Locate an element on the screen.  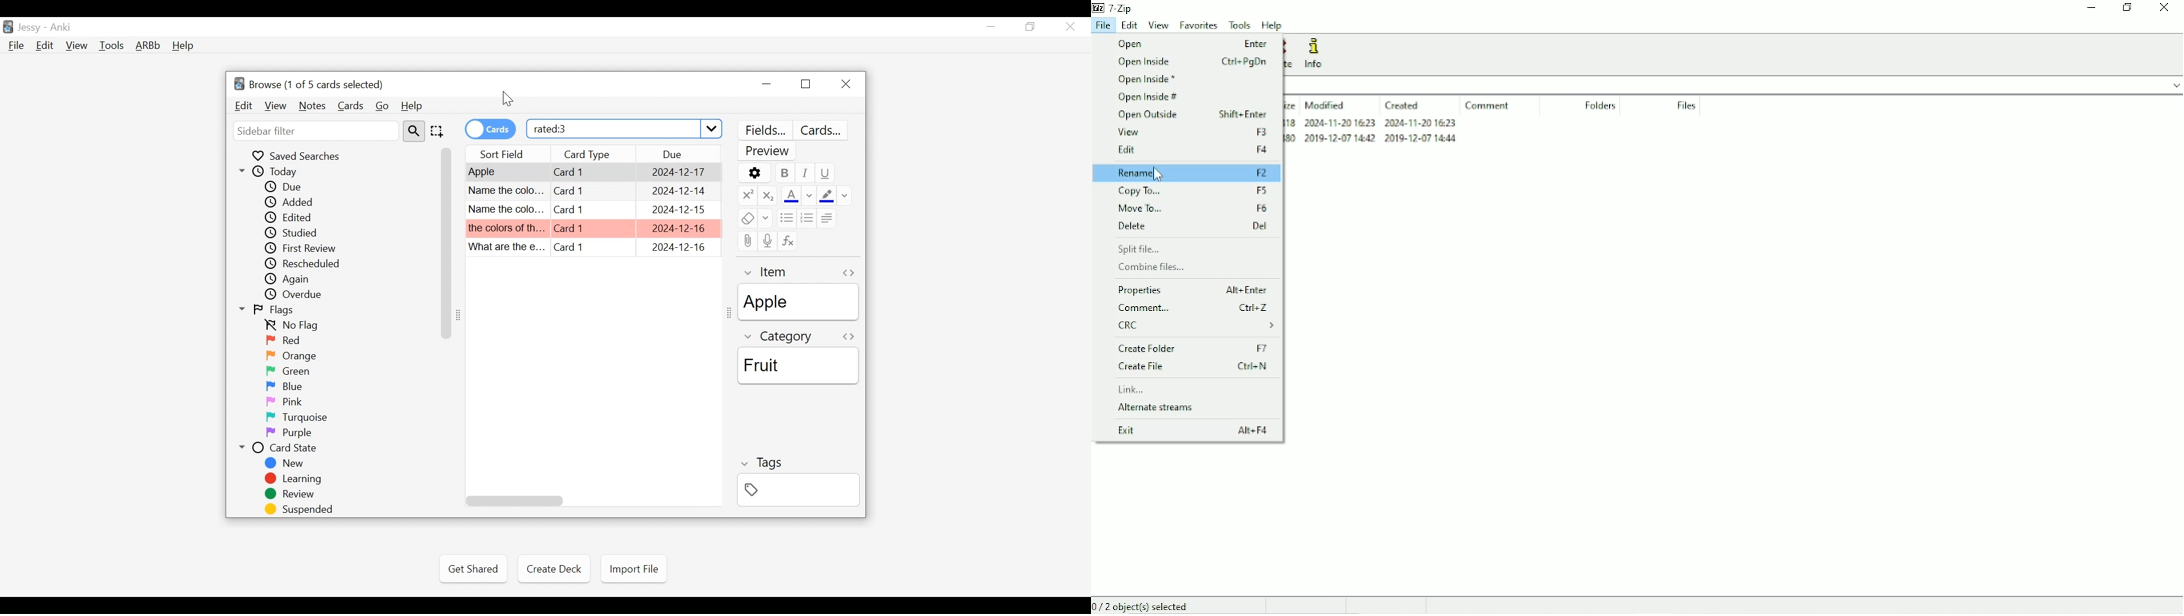
Category is located at coordinates (780, 337).